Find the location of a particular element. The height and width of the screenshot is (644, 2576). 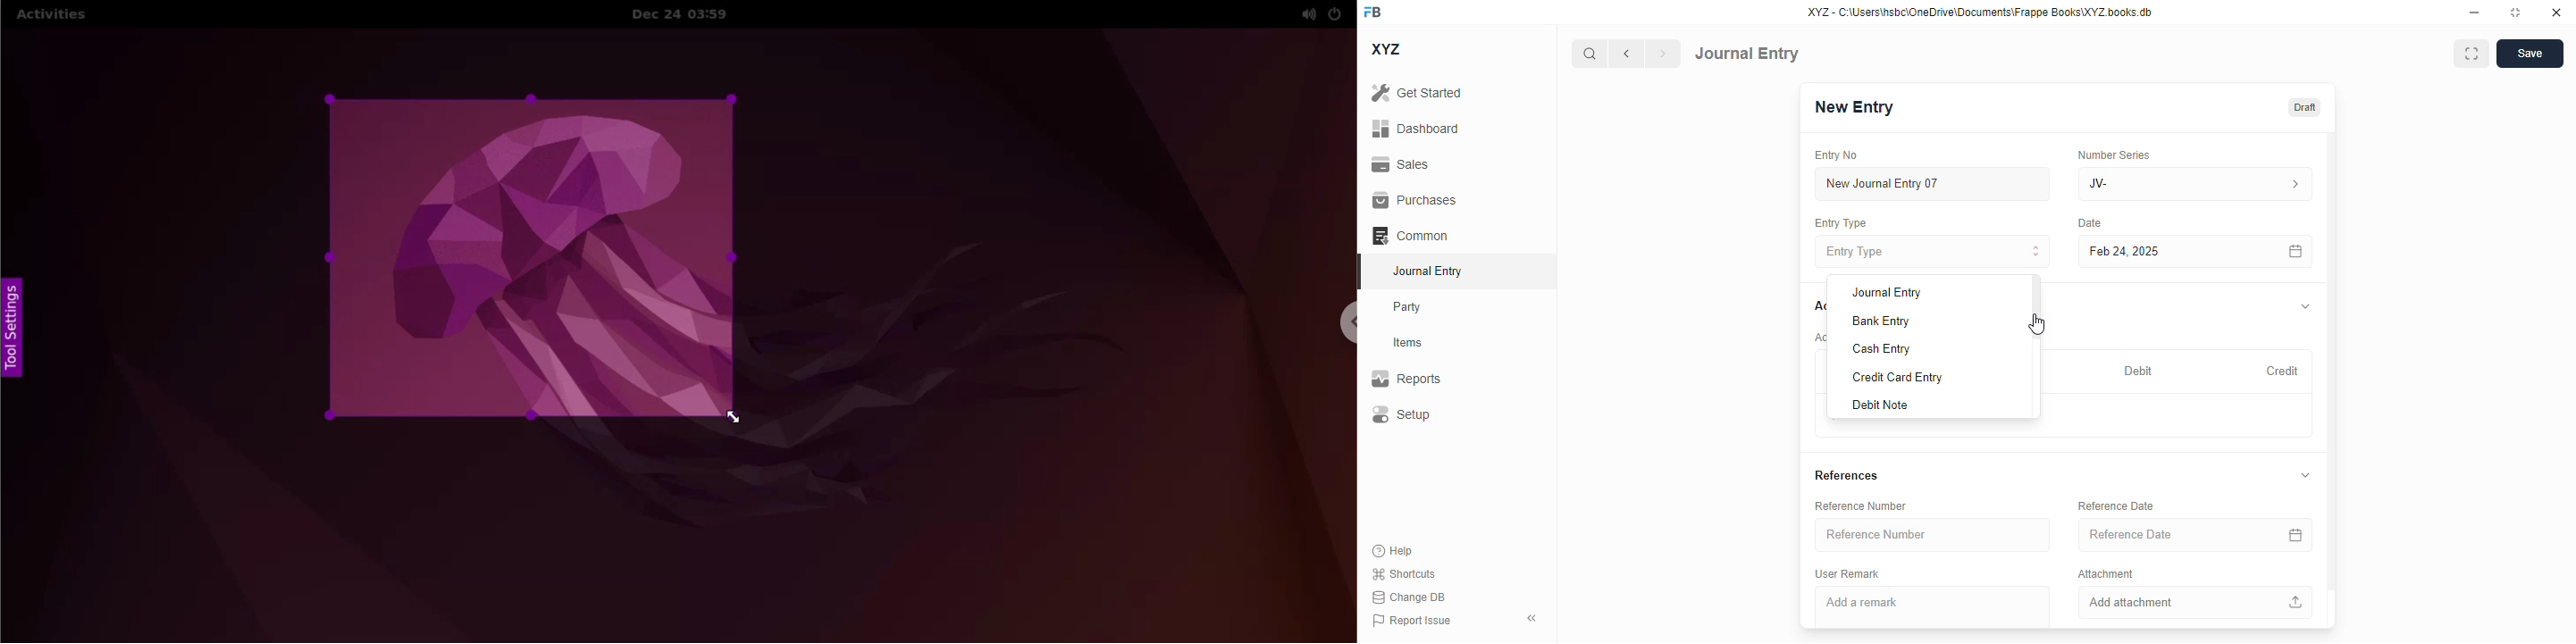

party is located at coordinates (1409, 307).